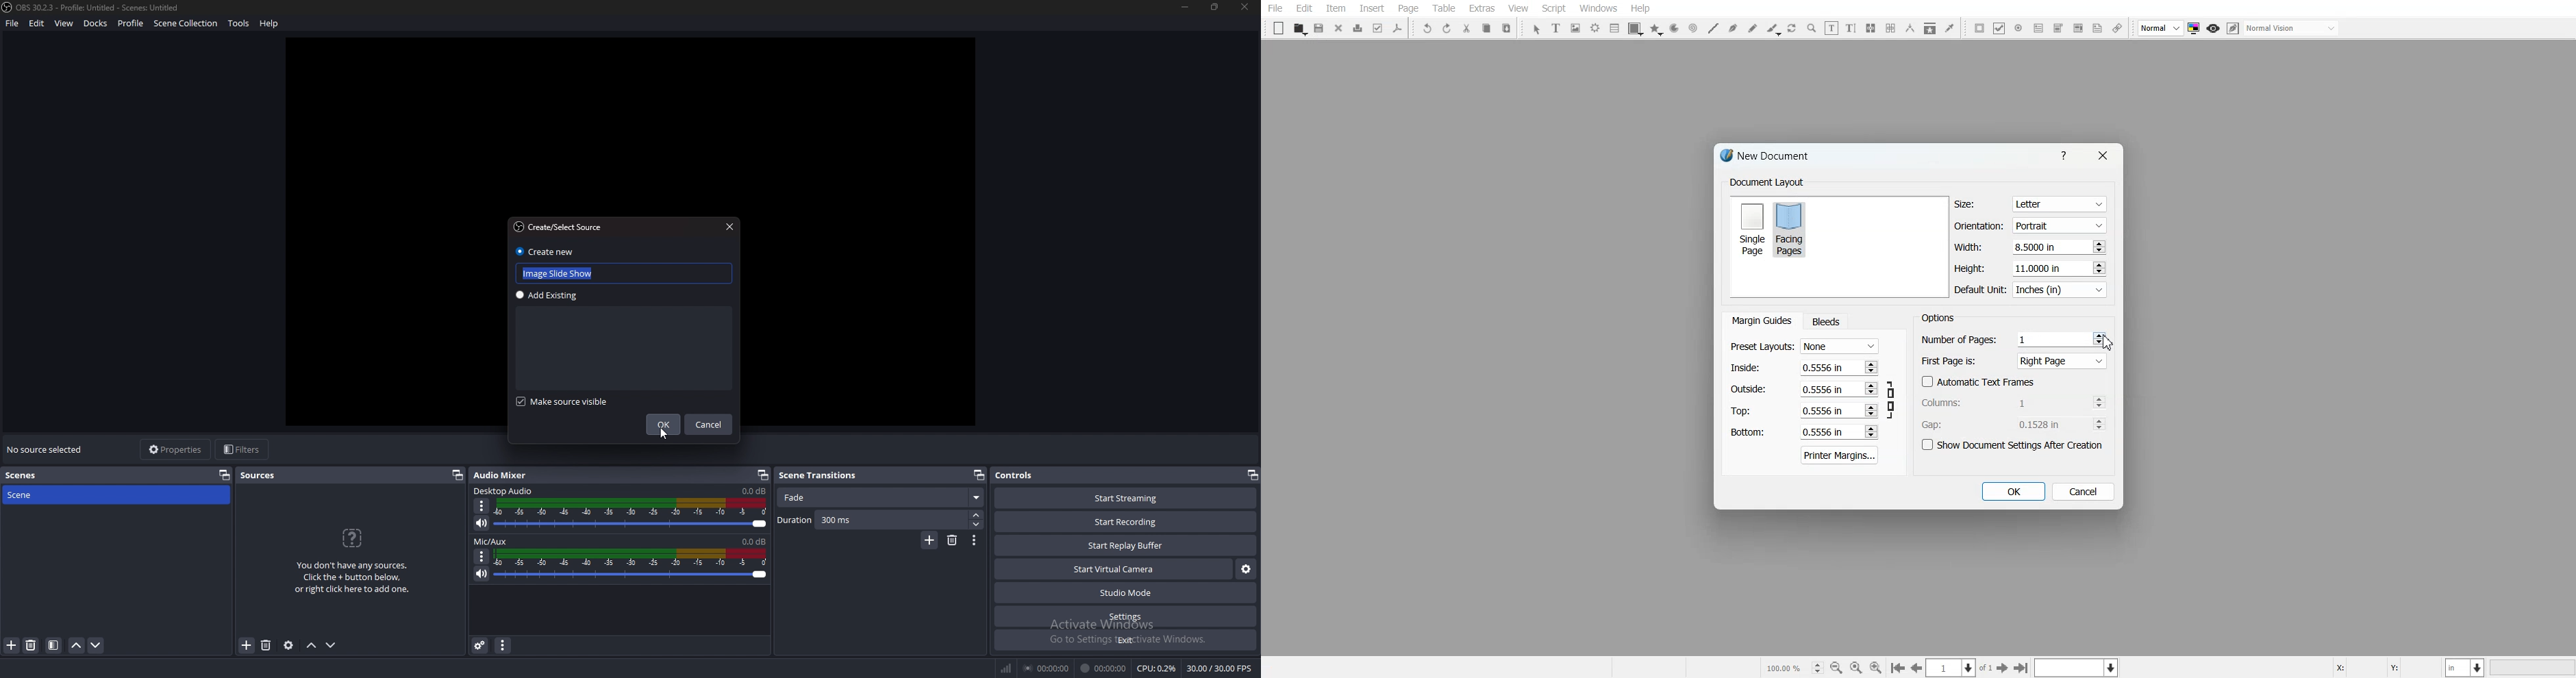  I want to click on volume level, so click(754, 491).